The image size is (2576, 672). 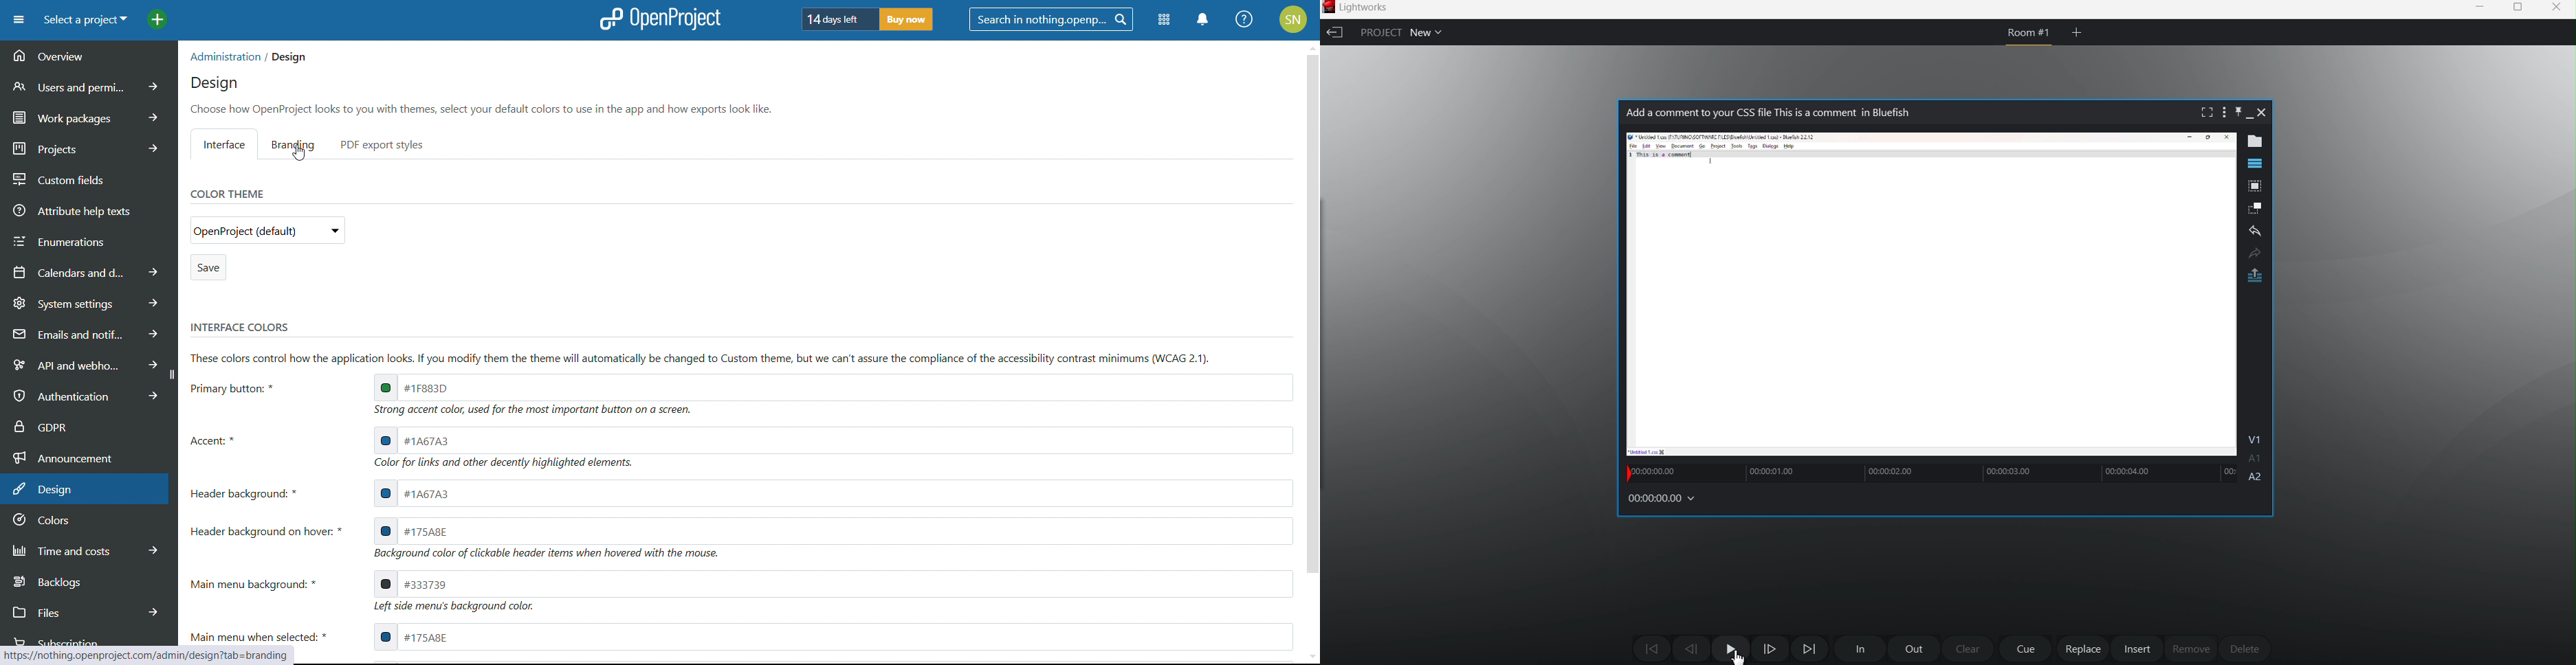 What do you see at coordinates (2029, 37) in the screenshot?
I see `Room #1 (current open room)` at bounding box center [2029, 37].